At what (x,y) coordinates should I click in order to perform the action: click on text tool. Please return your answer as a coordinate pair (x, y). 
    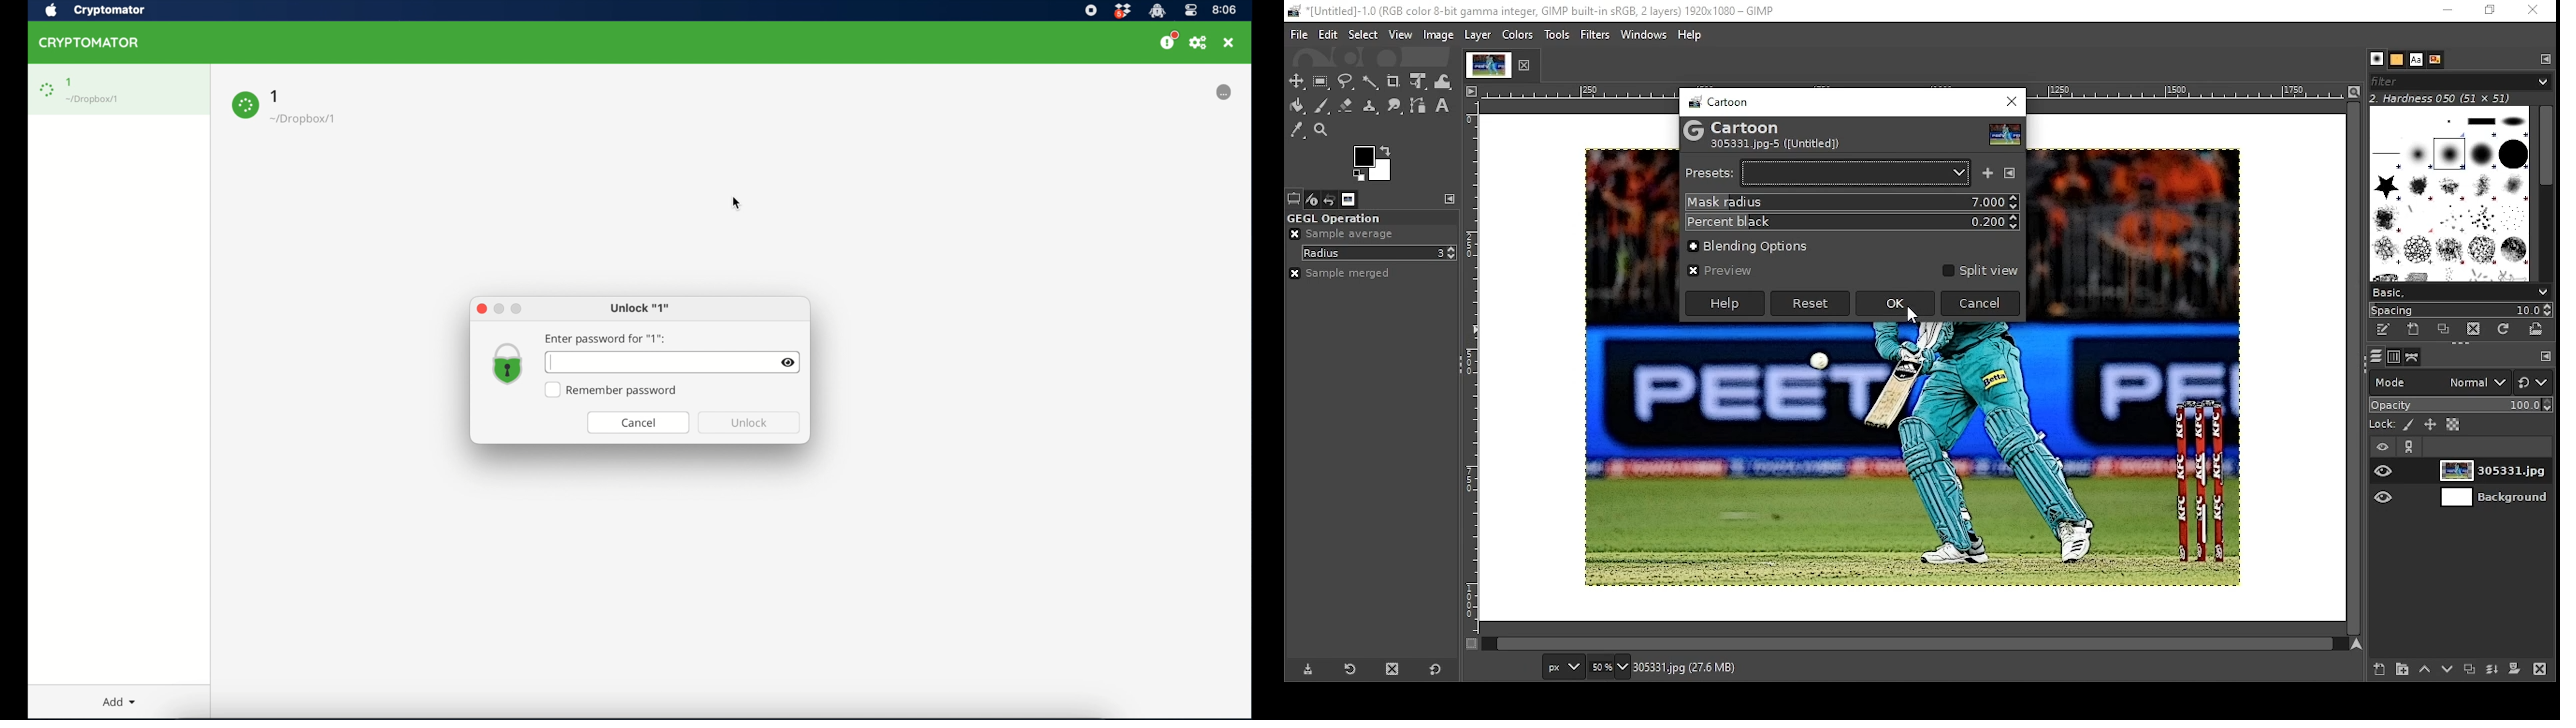
    Looking at the image, I should click on (1445, 106).